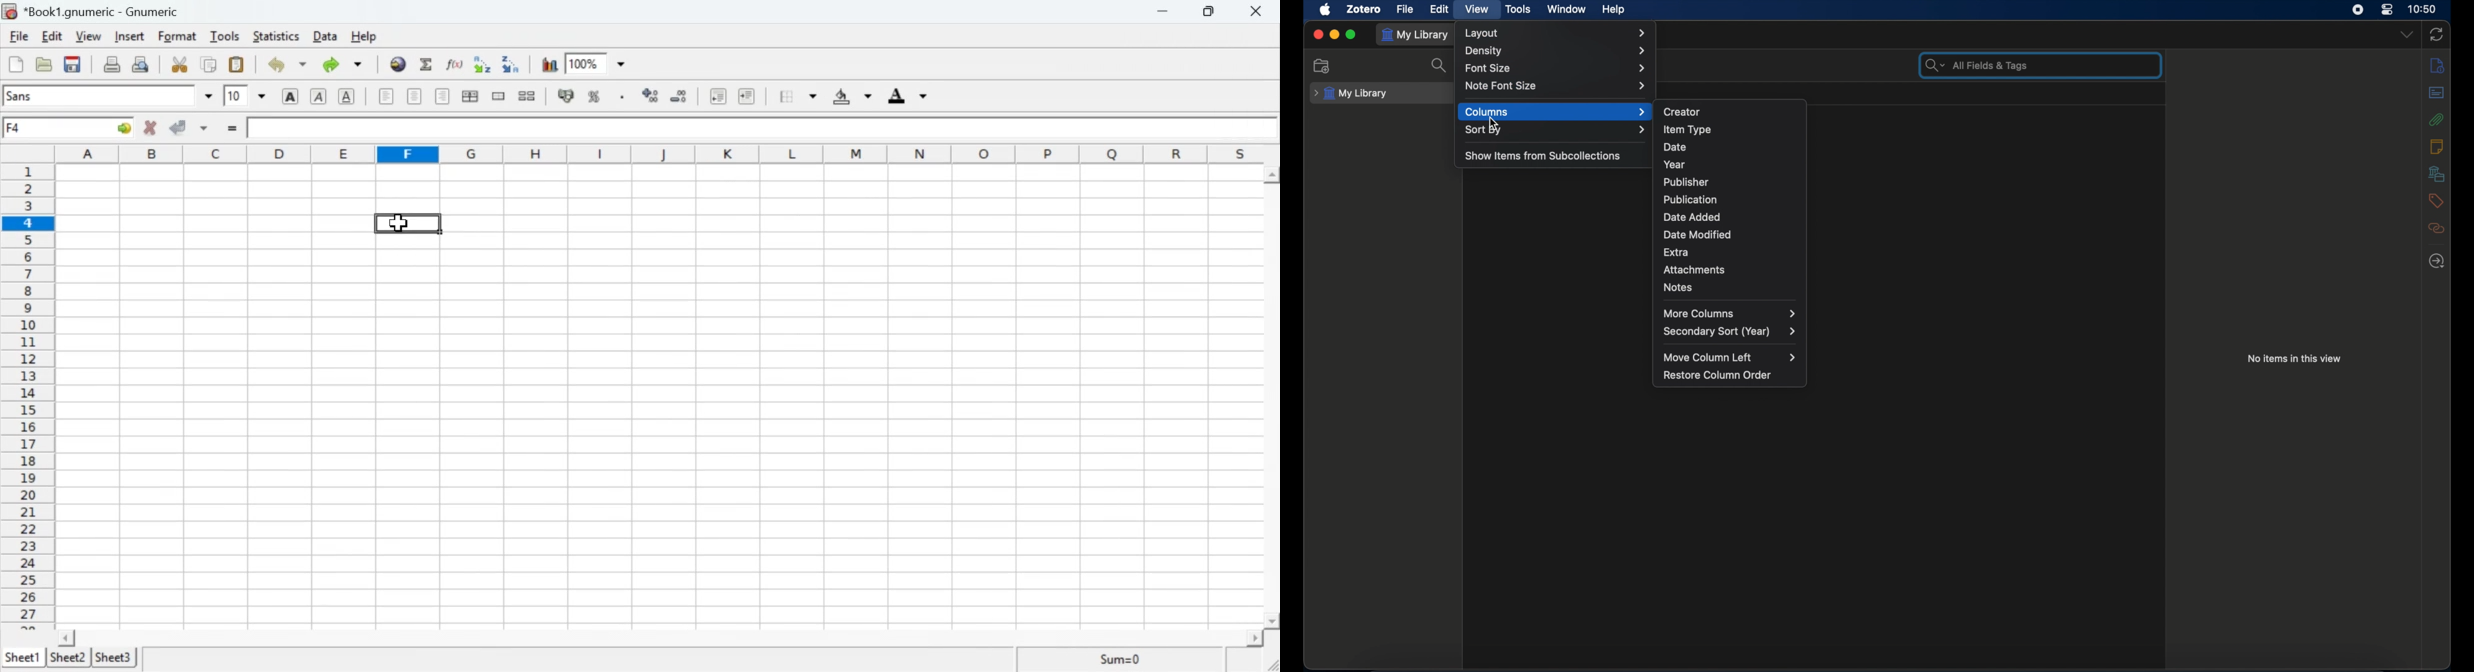 The image size is (2492, 672). I want to click on Save, so click(73, 64).